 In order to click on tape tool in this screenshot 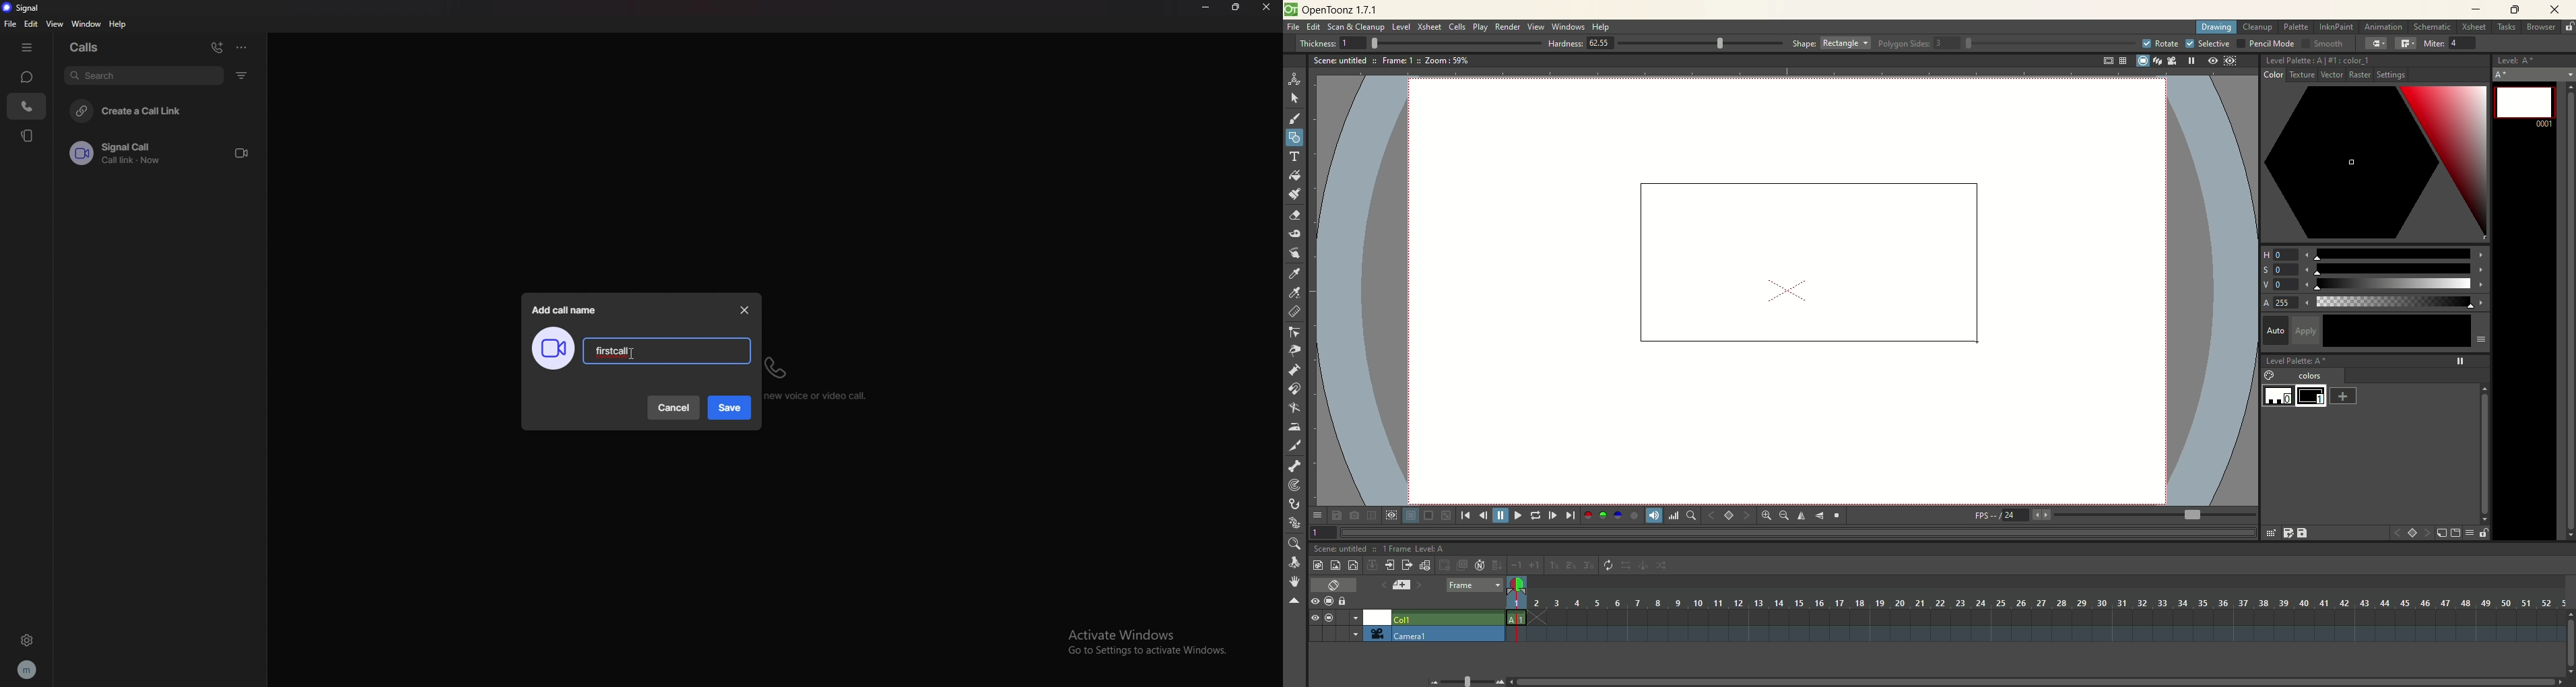, I will do `click(1294, 234)`.